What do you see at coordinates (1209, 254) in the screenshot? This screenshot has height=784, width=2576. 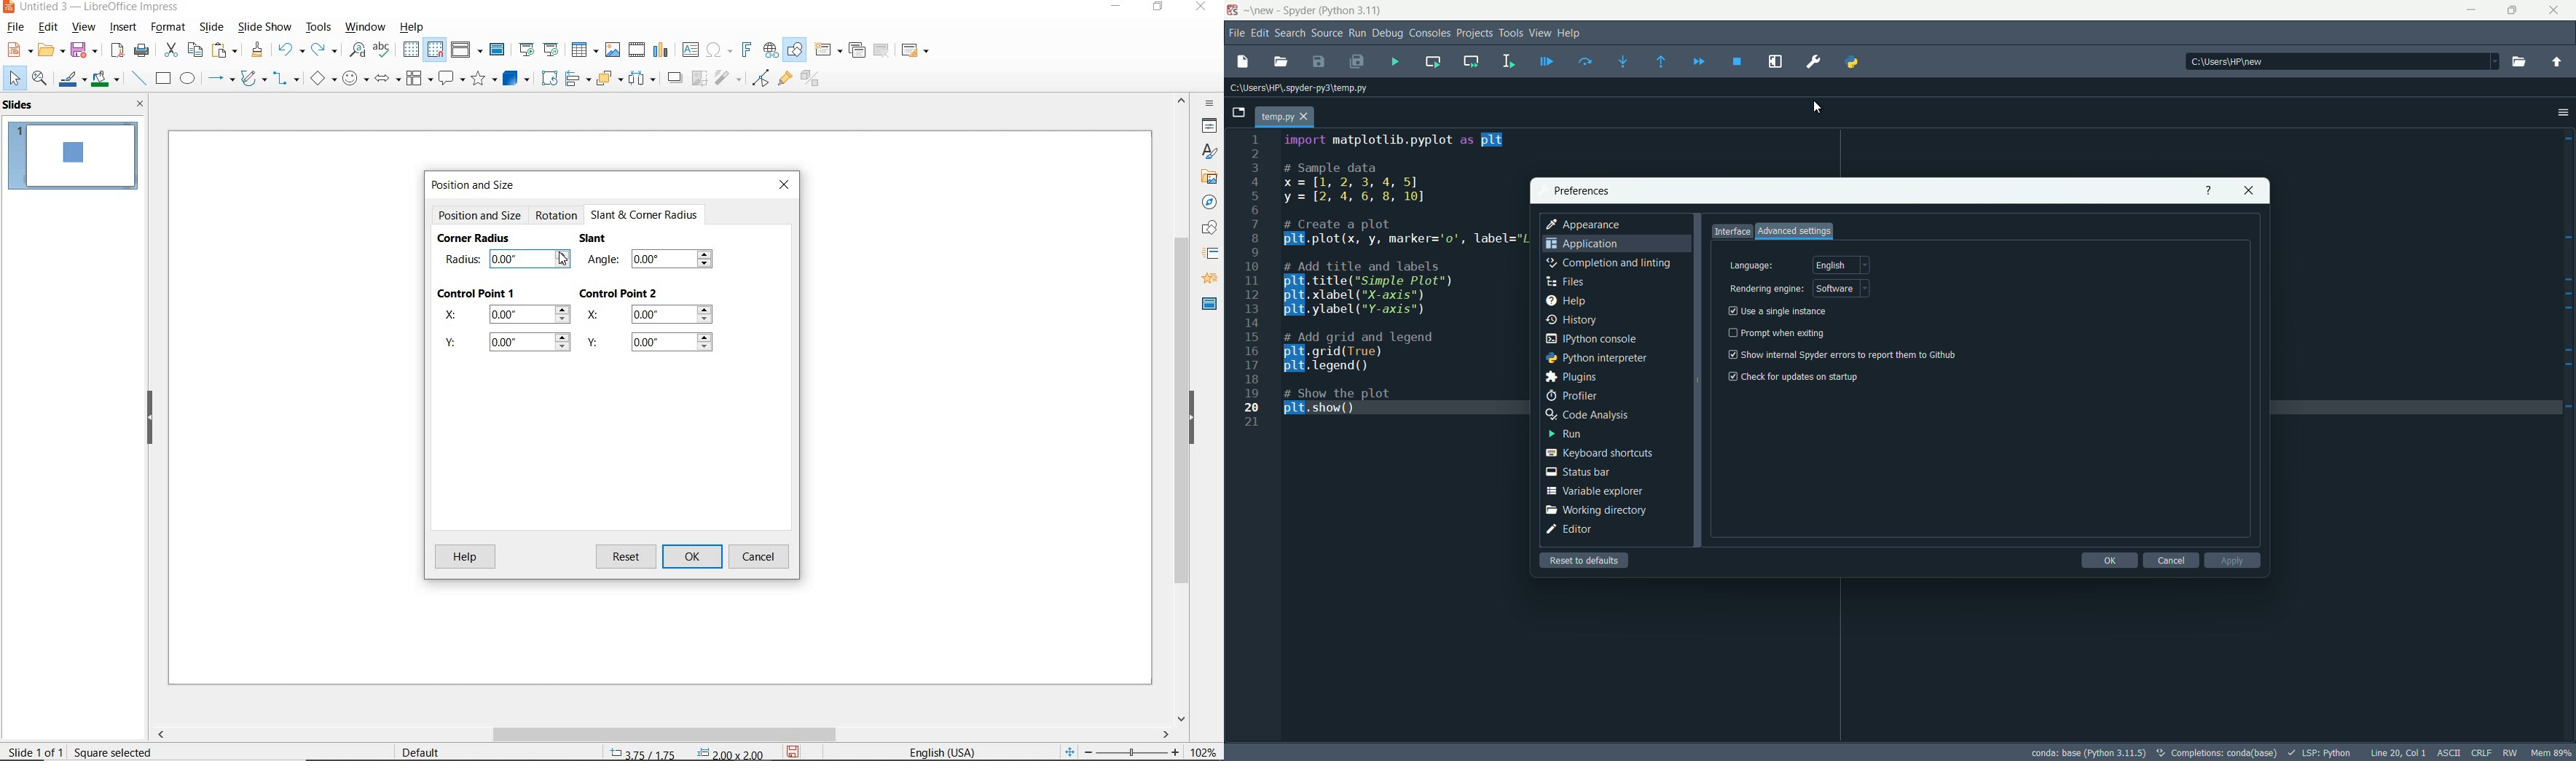 I see `slide transition` at bounding box center [1209, 254].